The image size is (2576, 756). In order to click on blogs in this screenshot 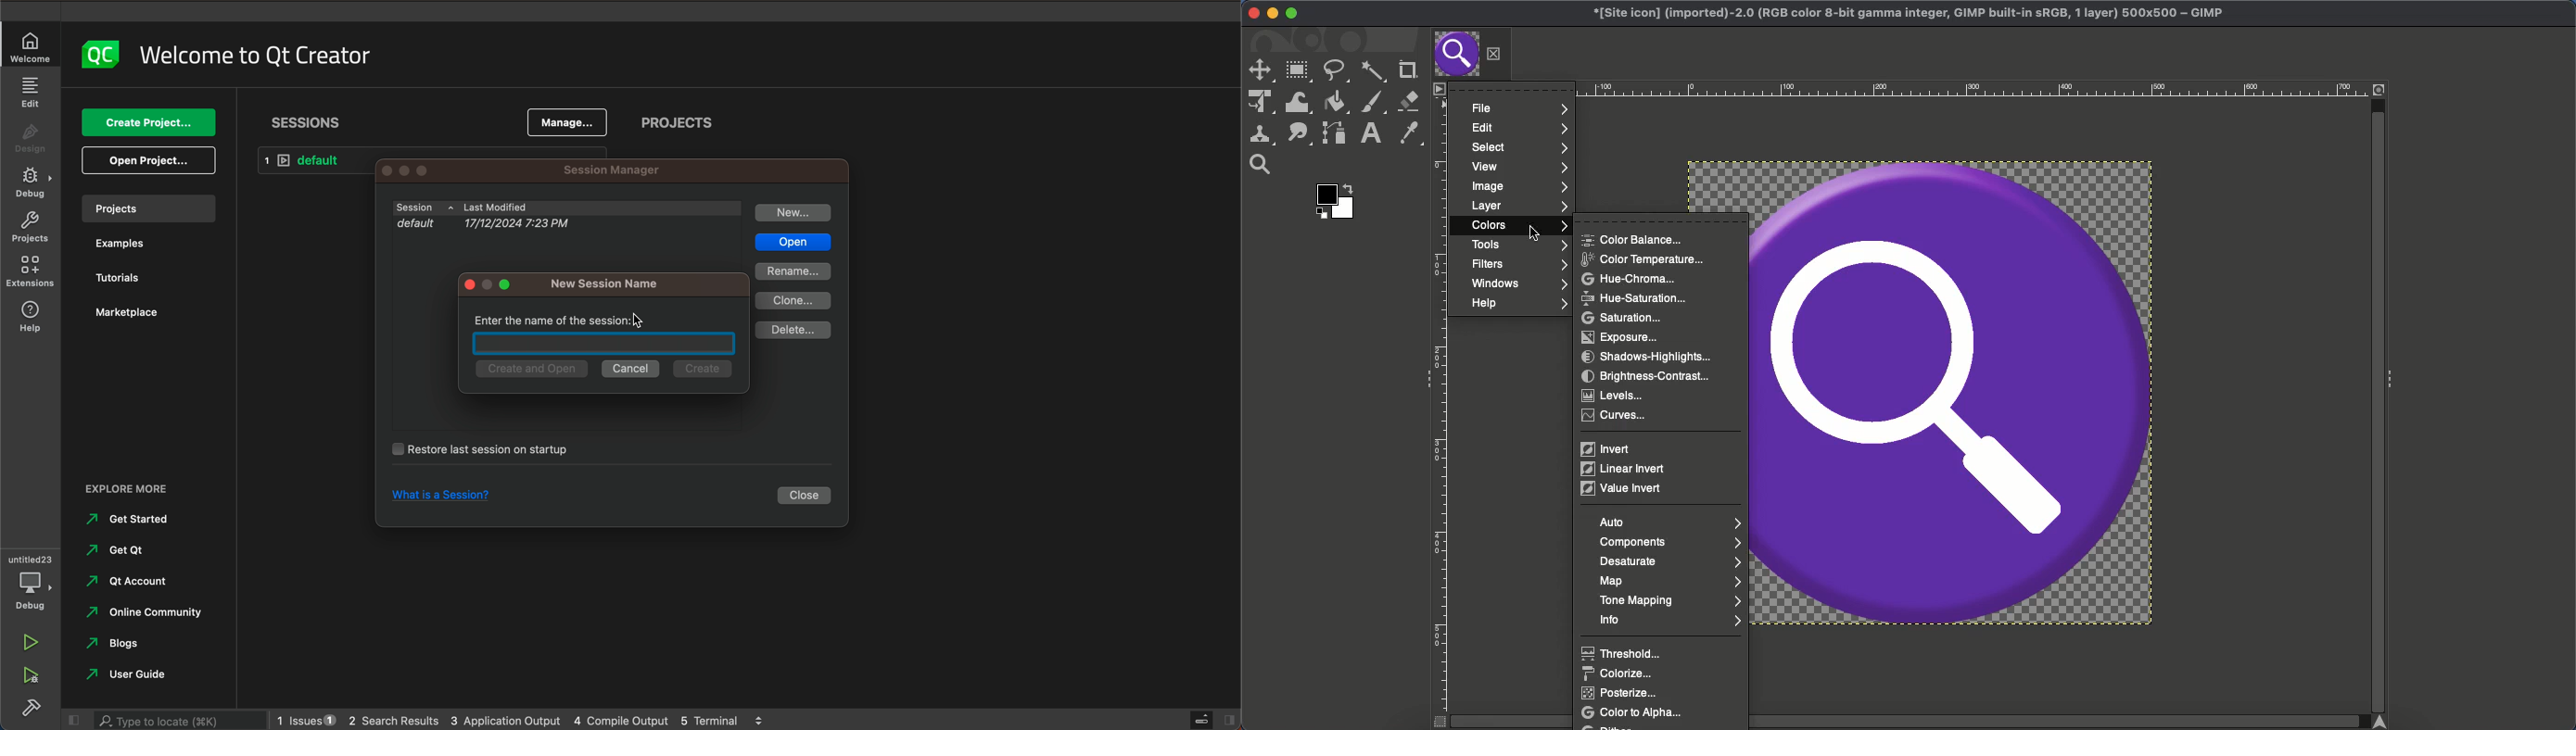, I will do `click(118, 645)`.